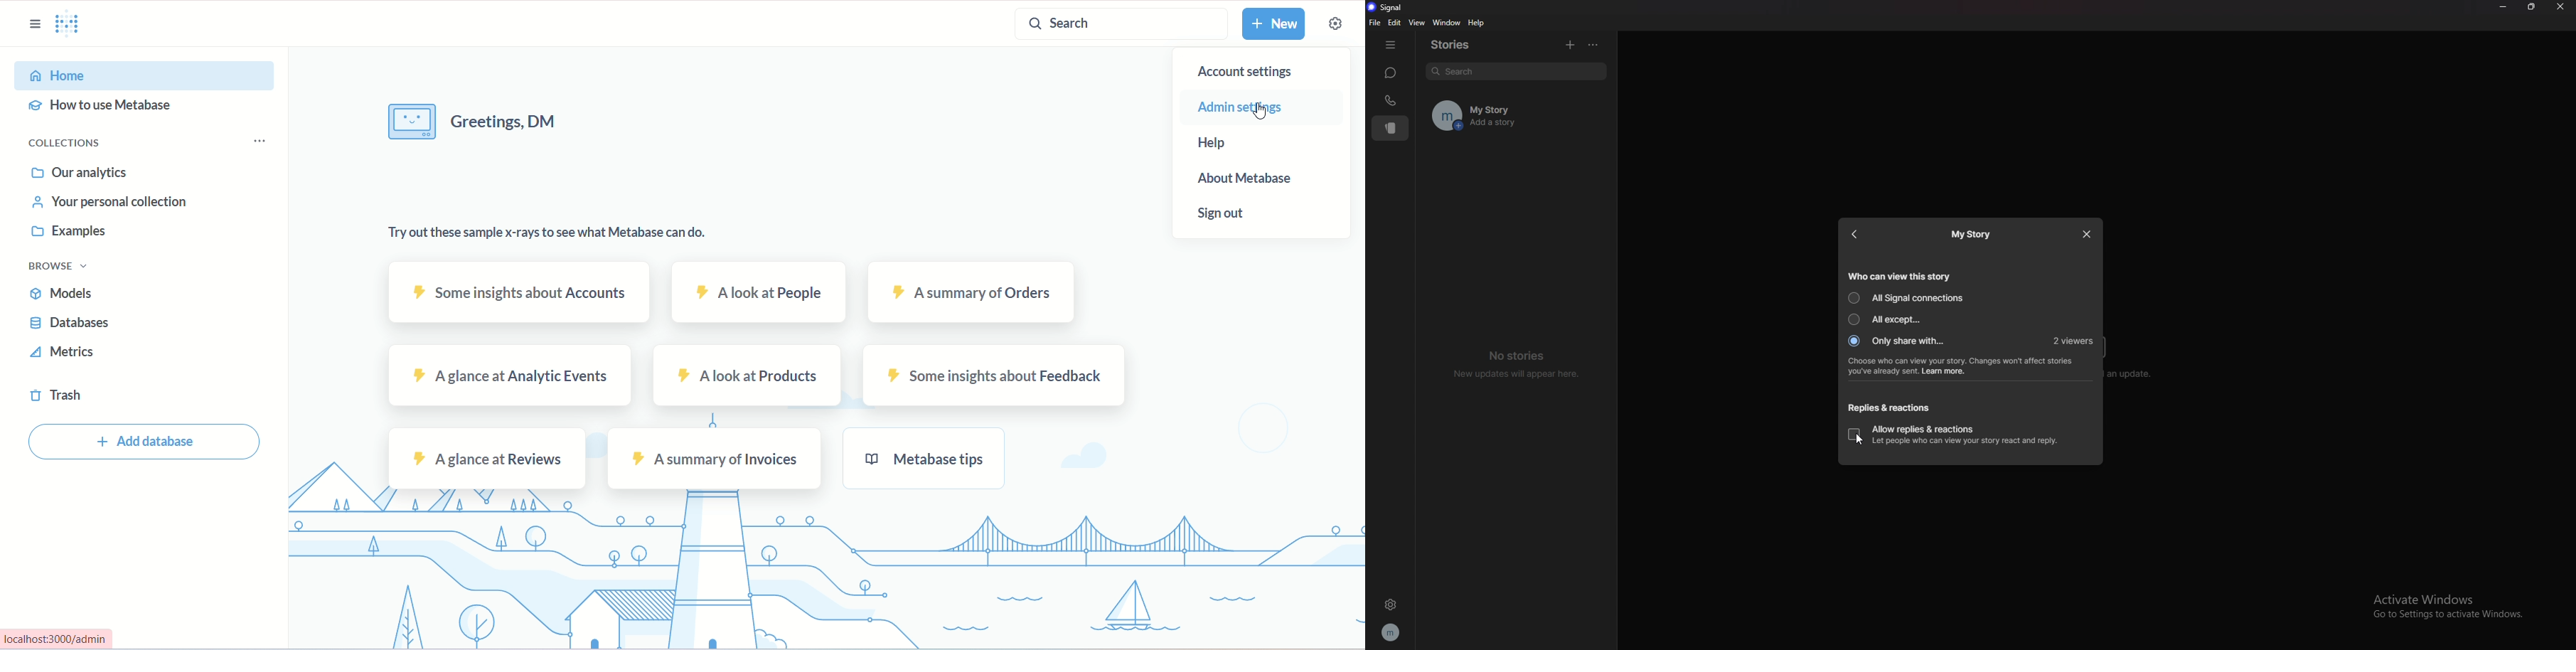 The width and height of the screenshot is (2576, 672). Describe the element at coordinates (1593, 45) in the screenshot. I see `options` at that location.